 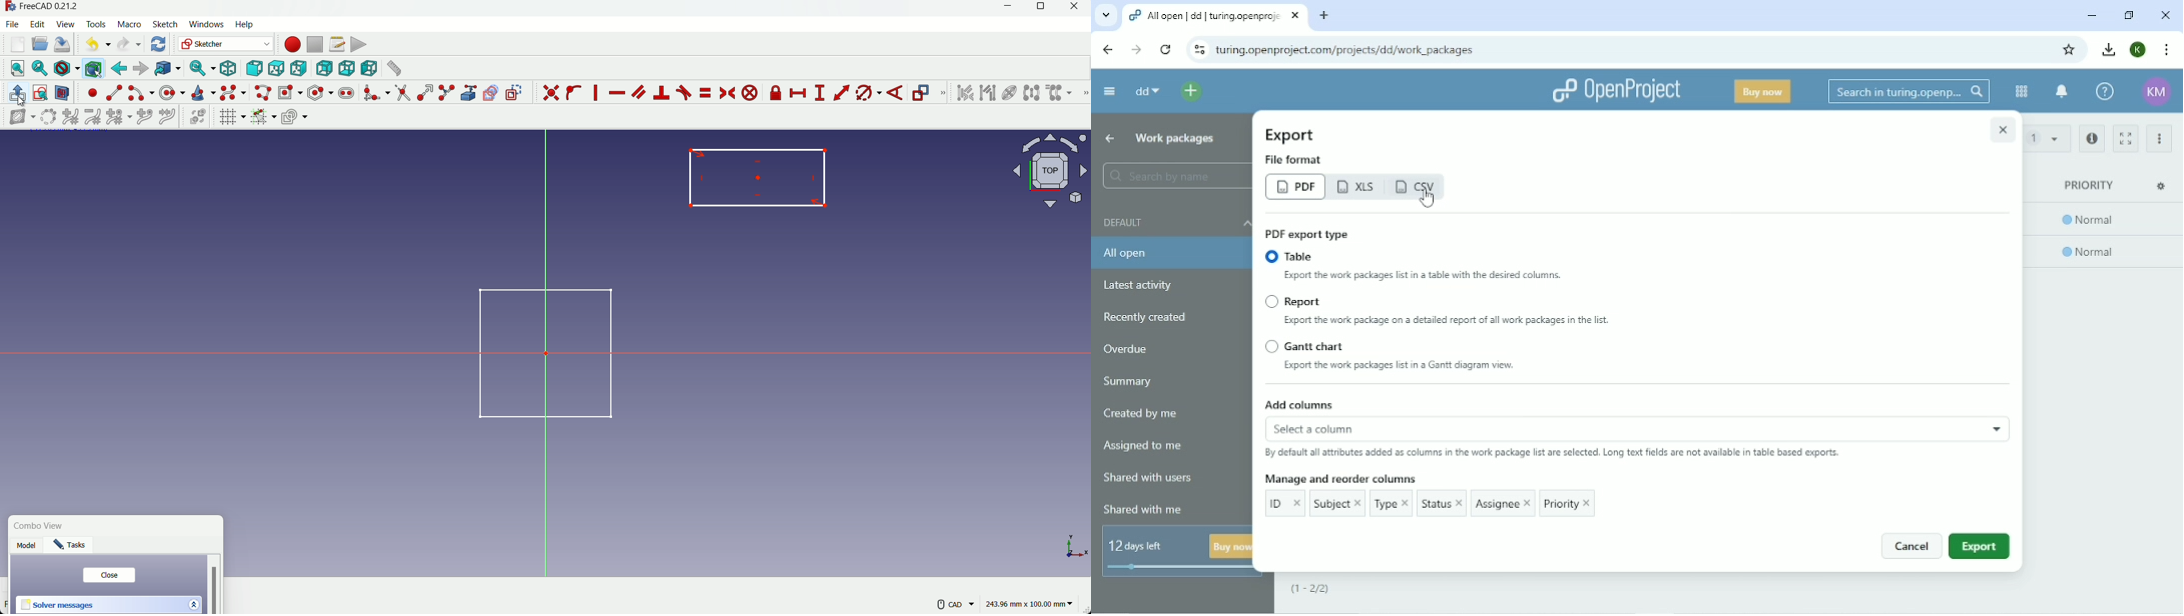 I want to click on start macros, so click(x=292, y=44).